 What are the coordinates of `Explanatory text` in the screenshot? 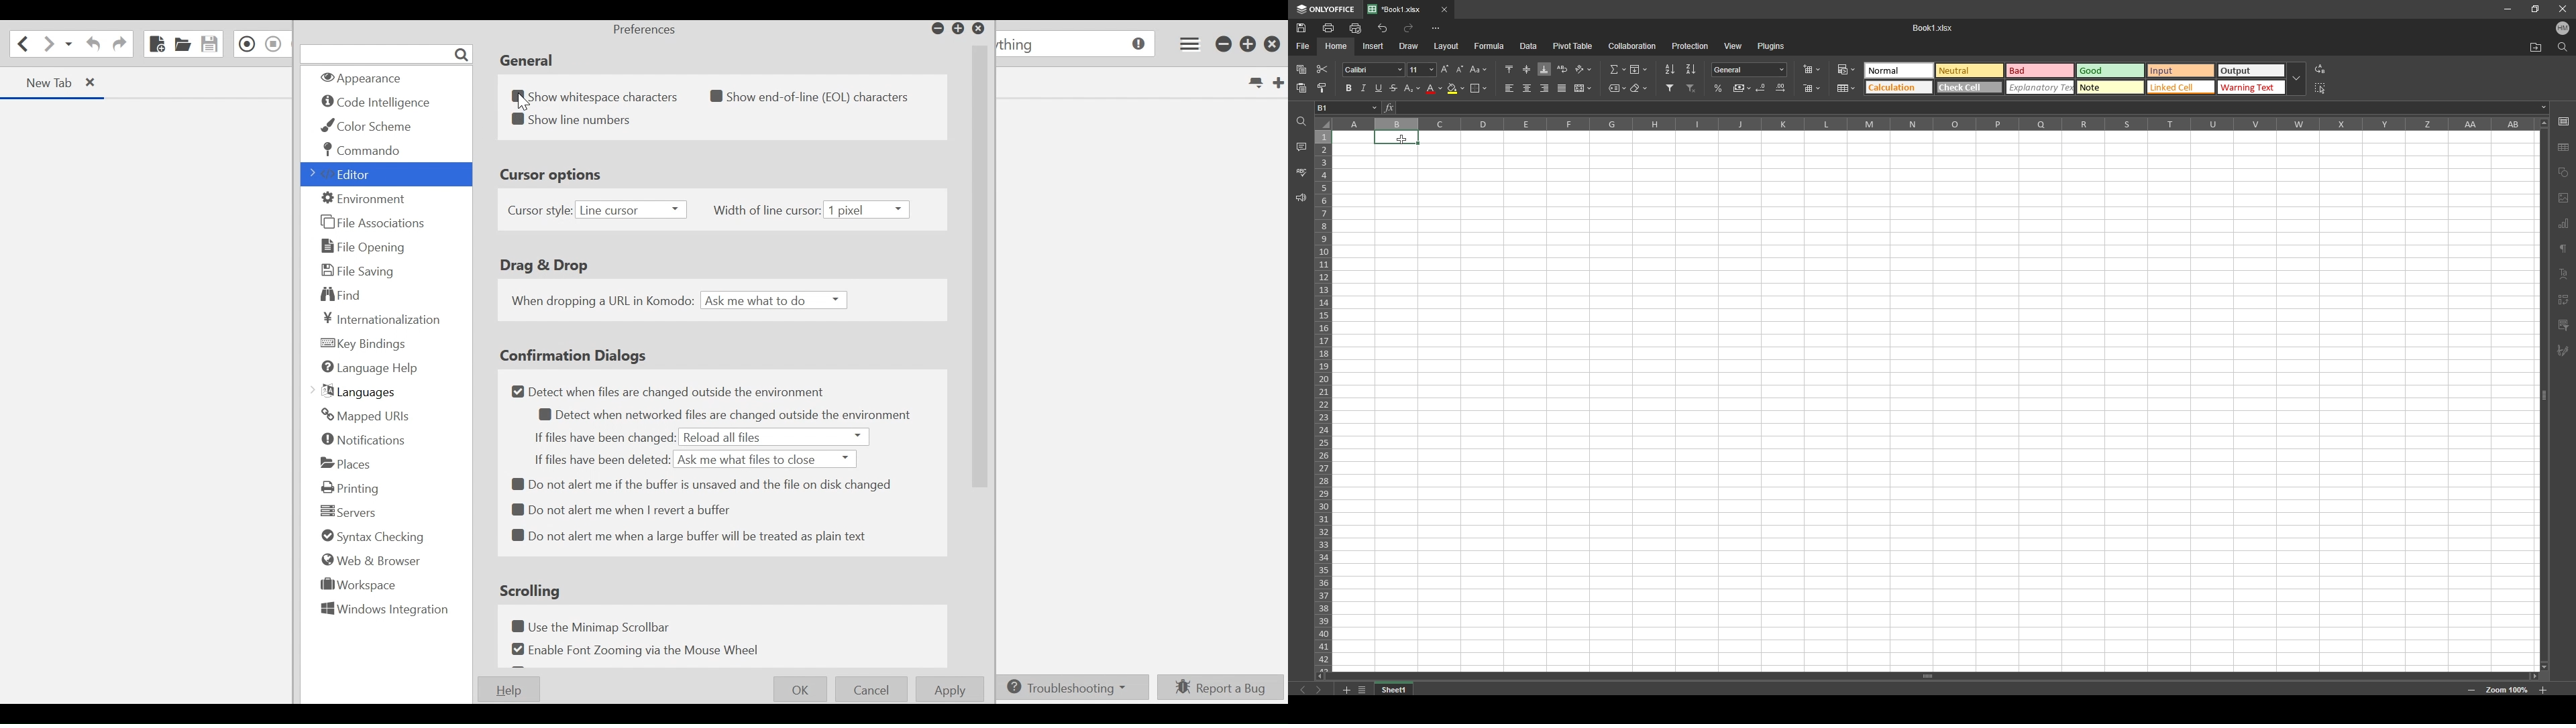 It's located at (2041, 87).